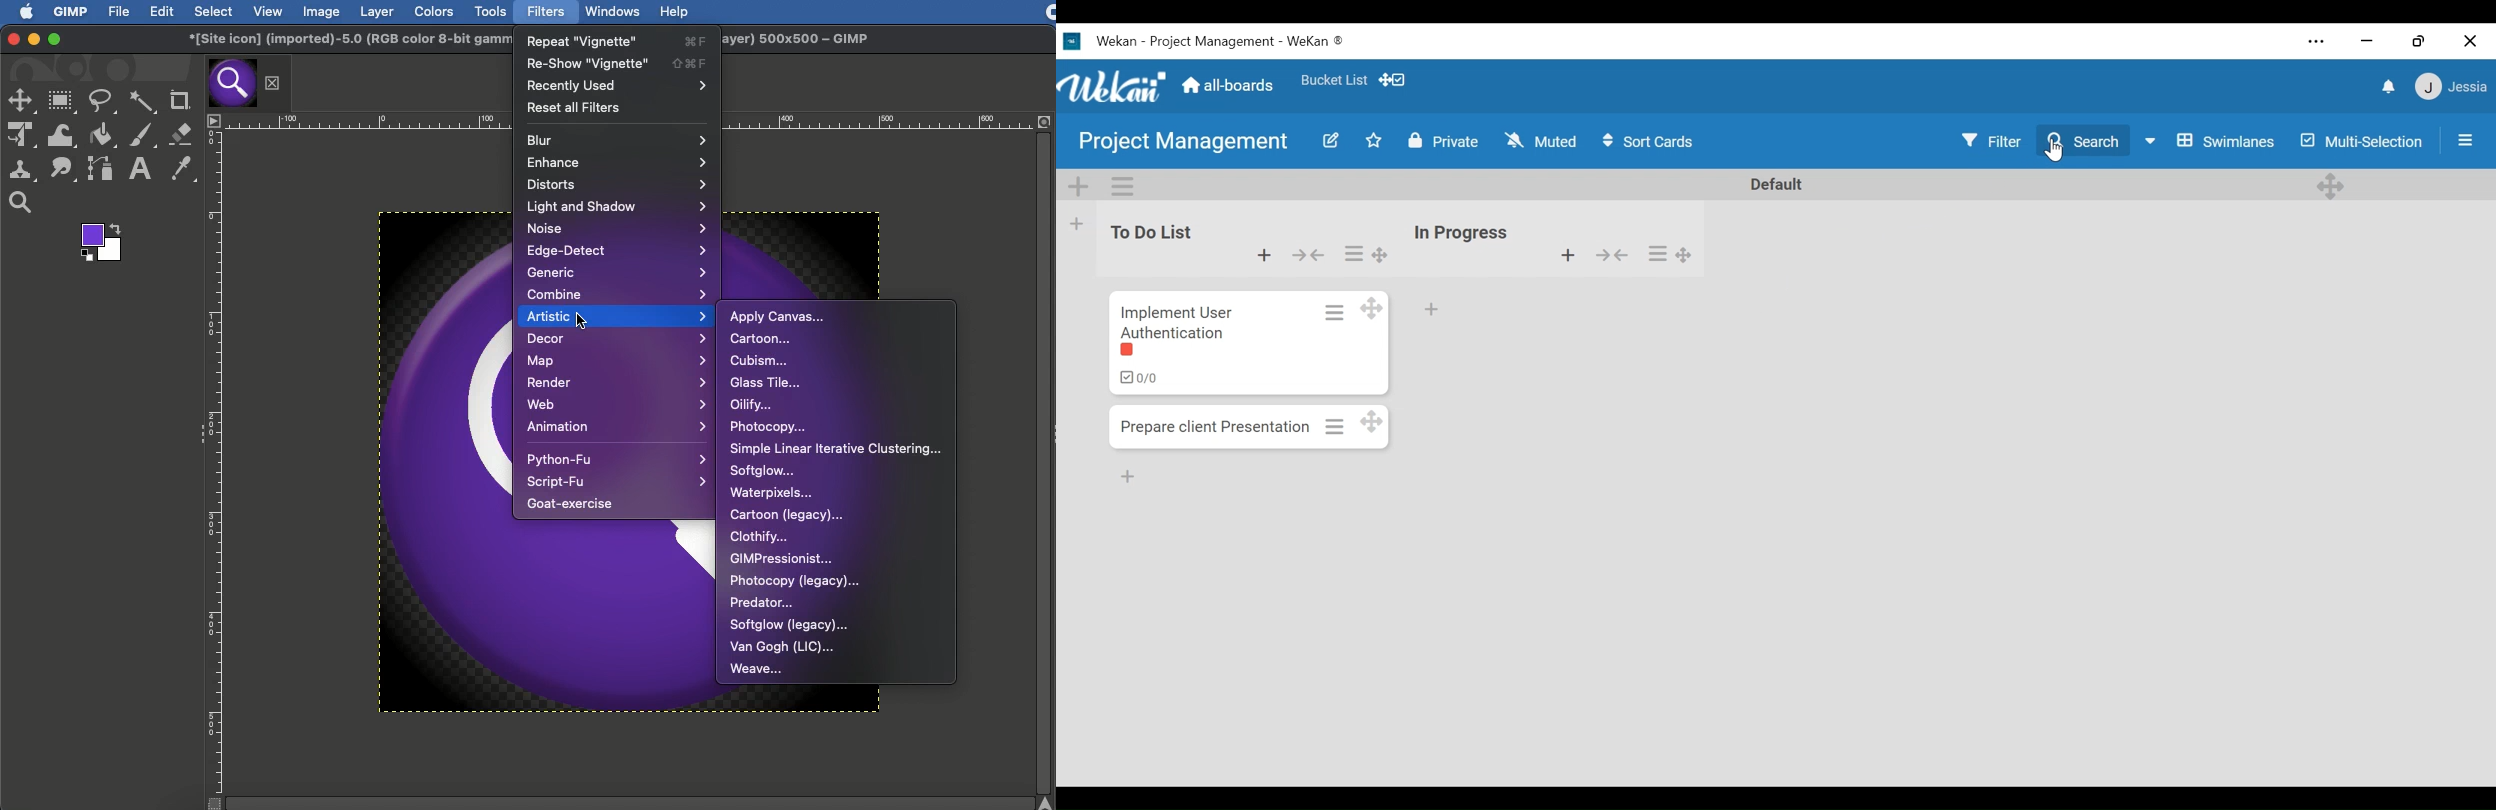 The image size is (2520, 812). I want to click on Python Fu, so click(615, 459).